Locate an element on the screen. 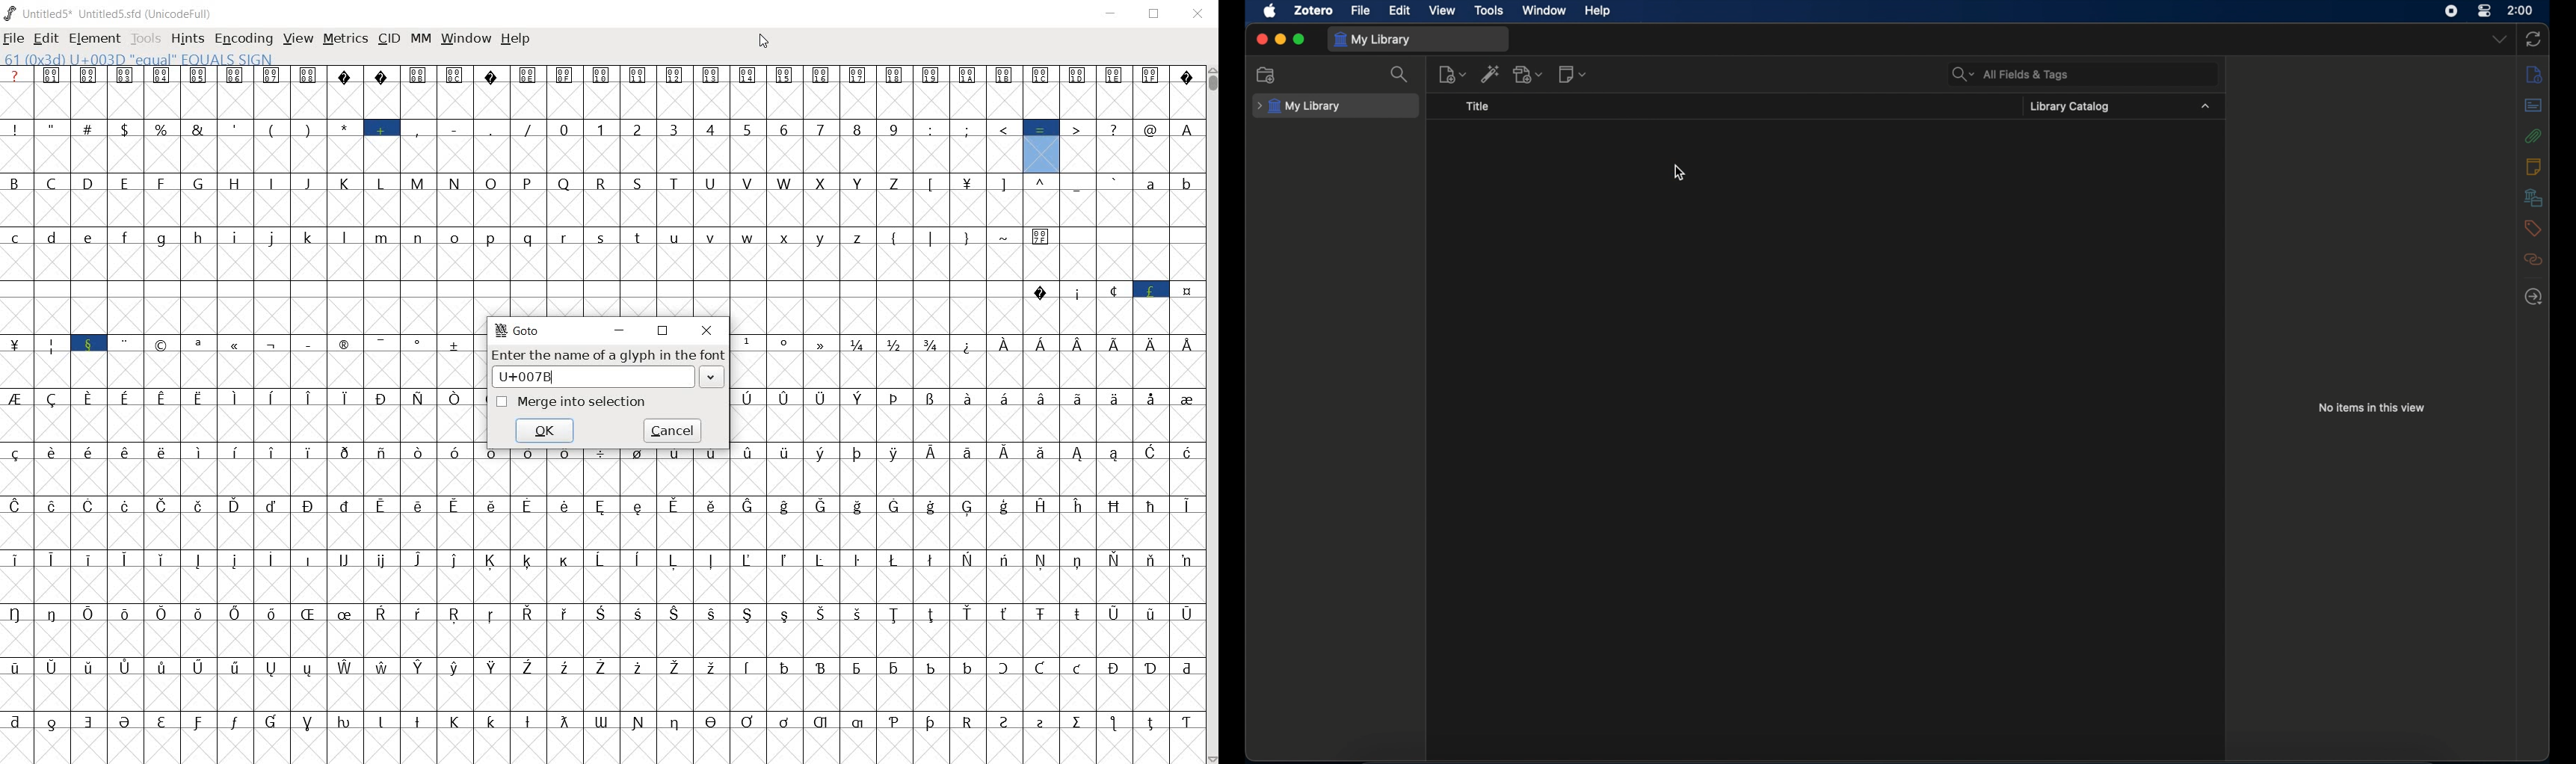 The image size is (2576, 784). restore down is located at coordinates (1156, 15).